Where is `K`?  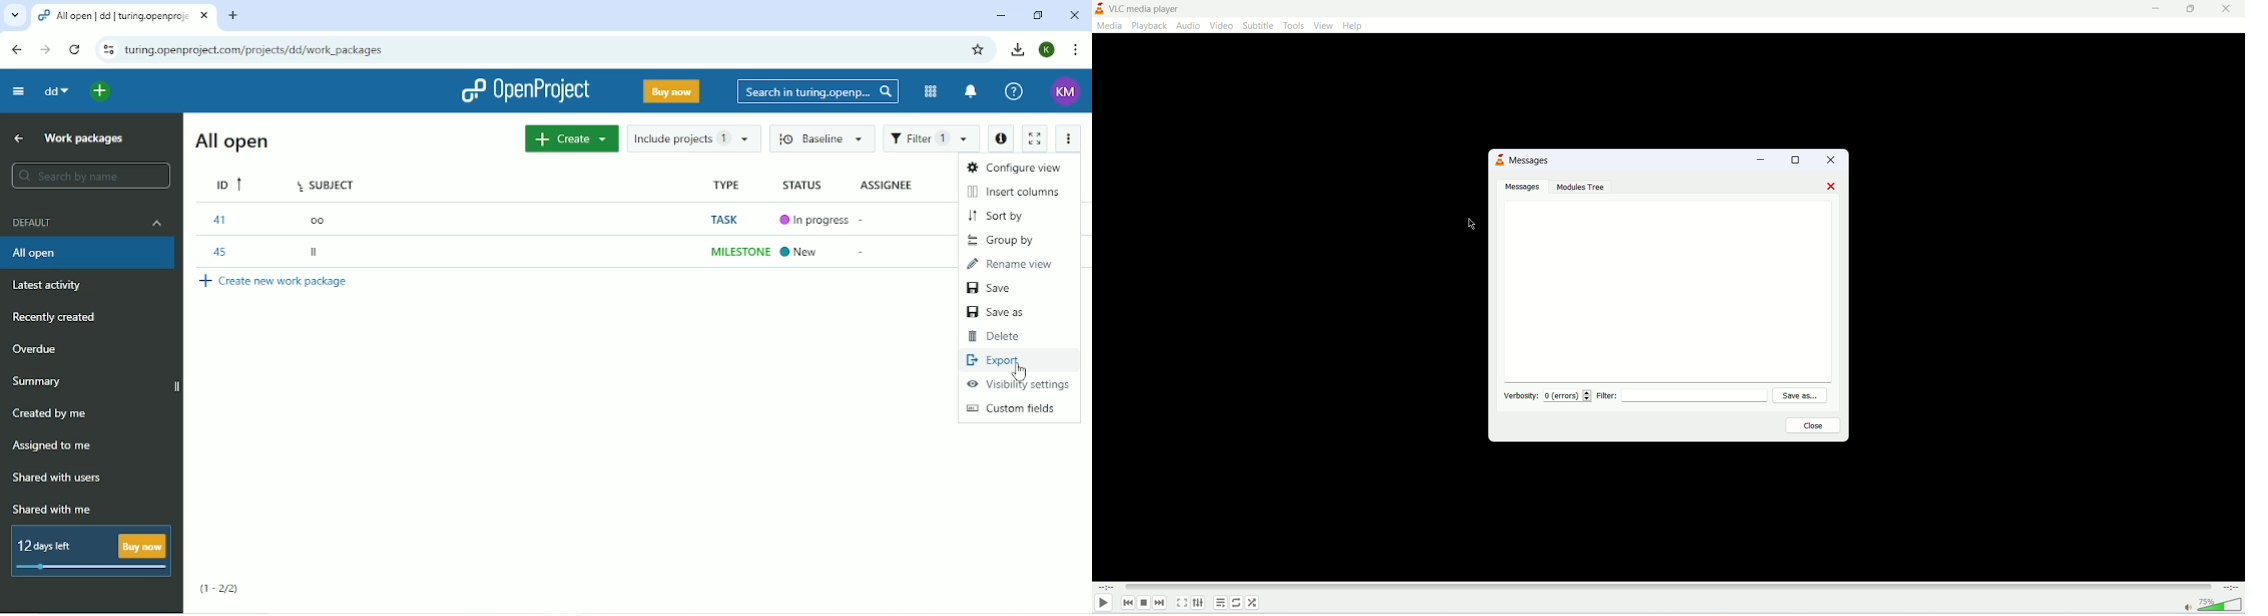
K is located at coordinates (1047, 50).